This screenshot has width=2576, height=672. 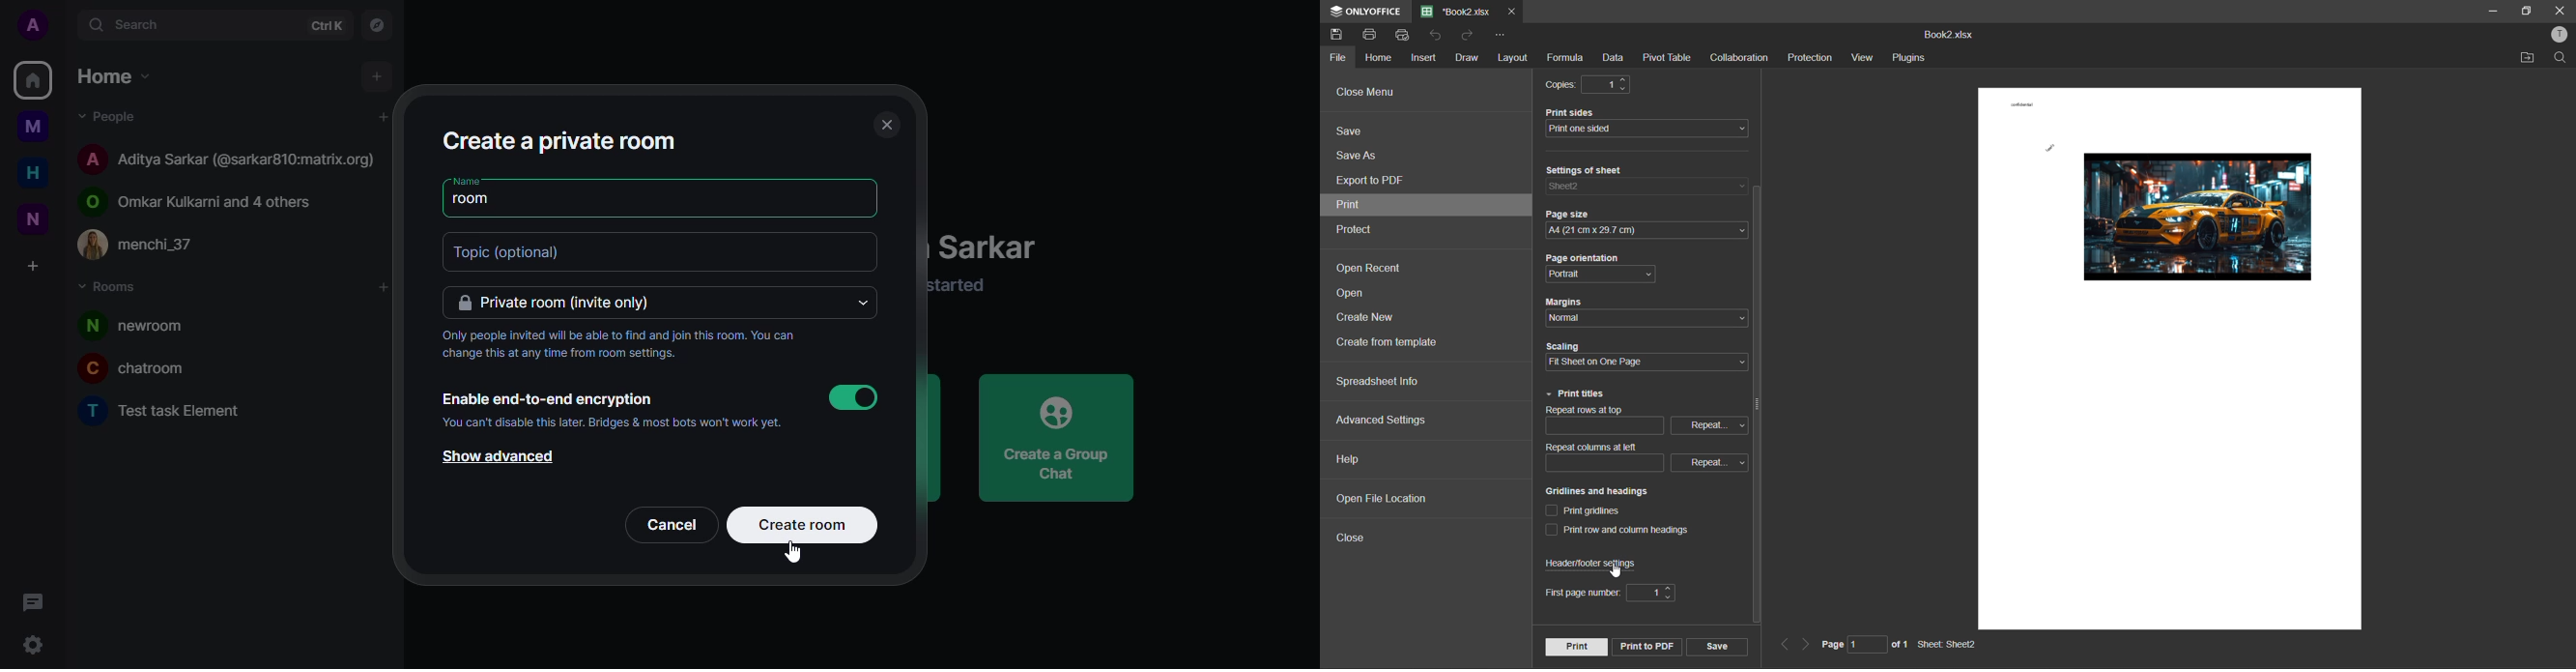 I want to click on ctrlK, so click(x=326, y=26).